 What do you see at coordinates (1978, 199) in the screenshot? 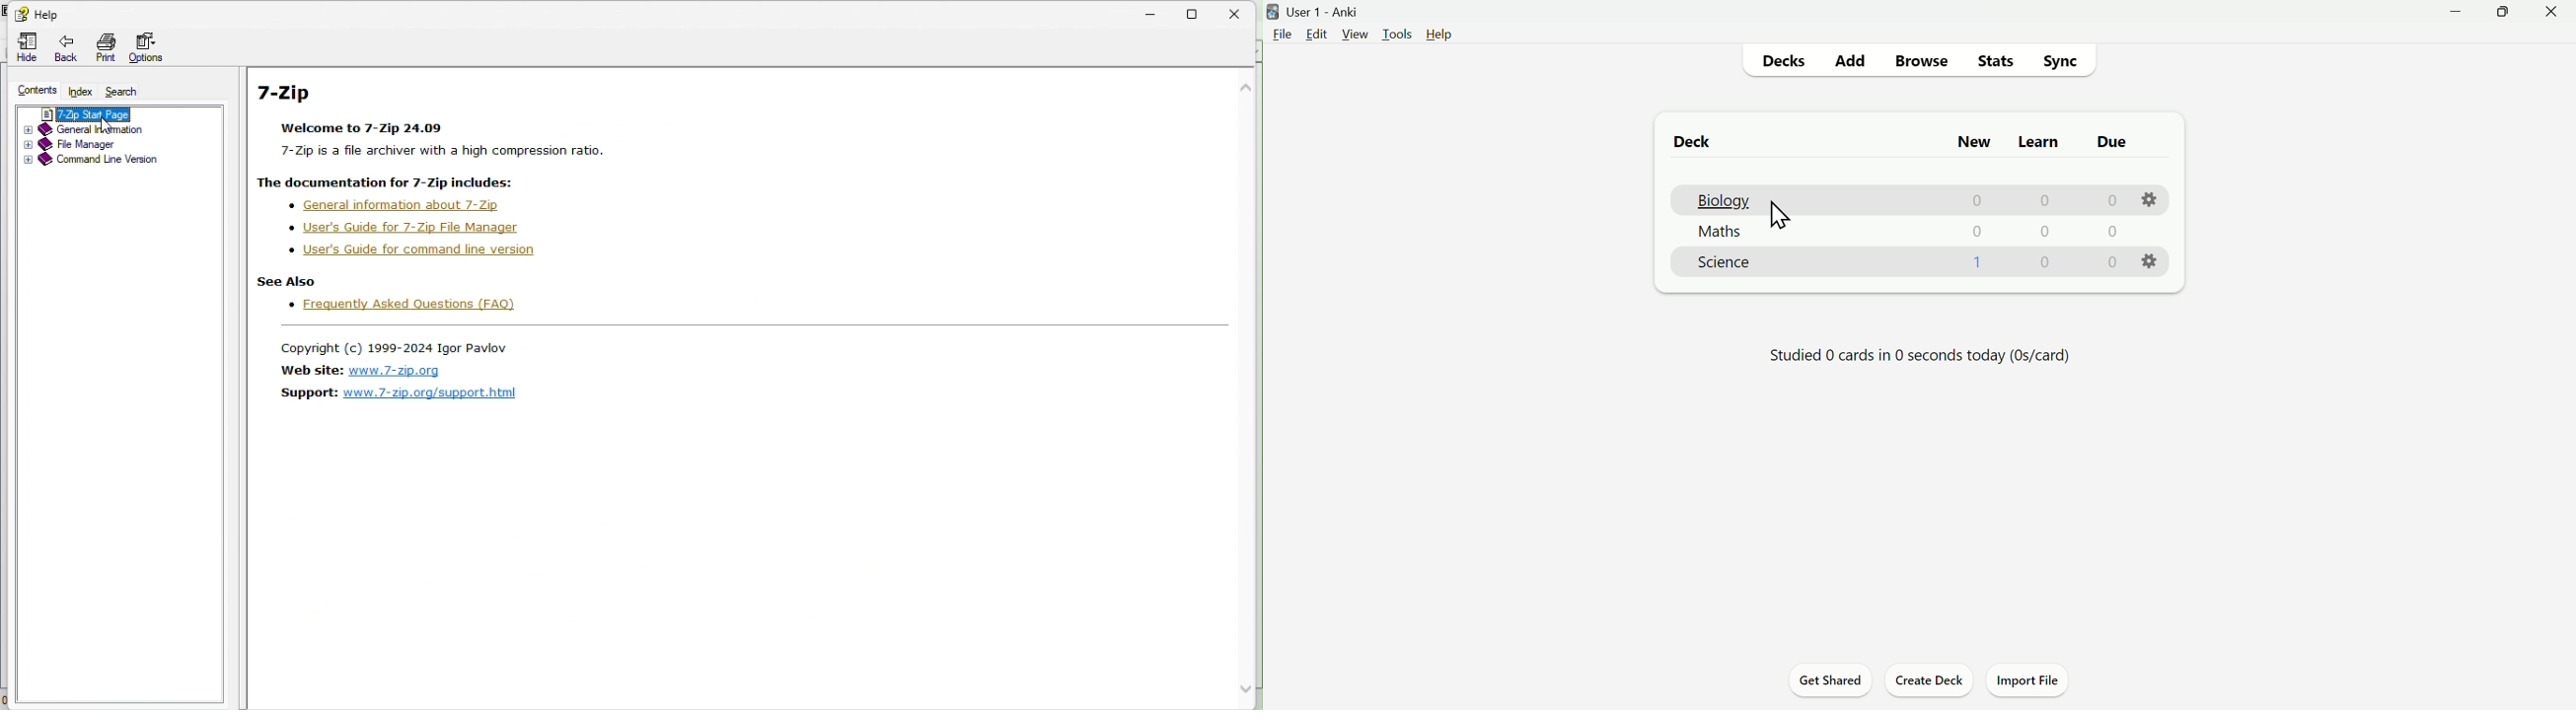
I see `0` at bounding box center [1978, 199].